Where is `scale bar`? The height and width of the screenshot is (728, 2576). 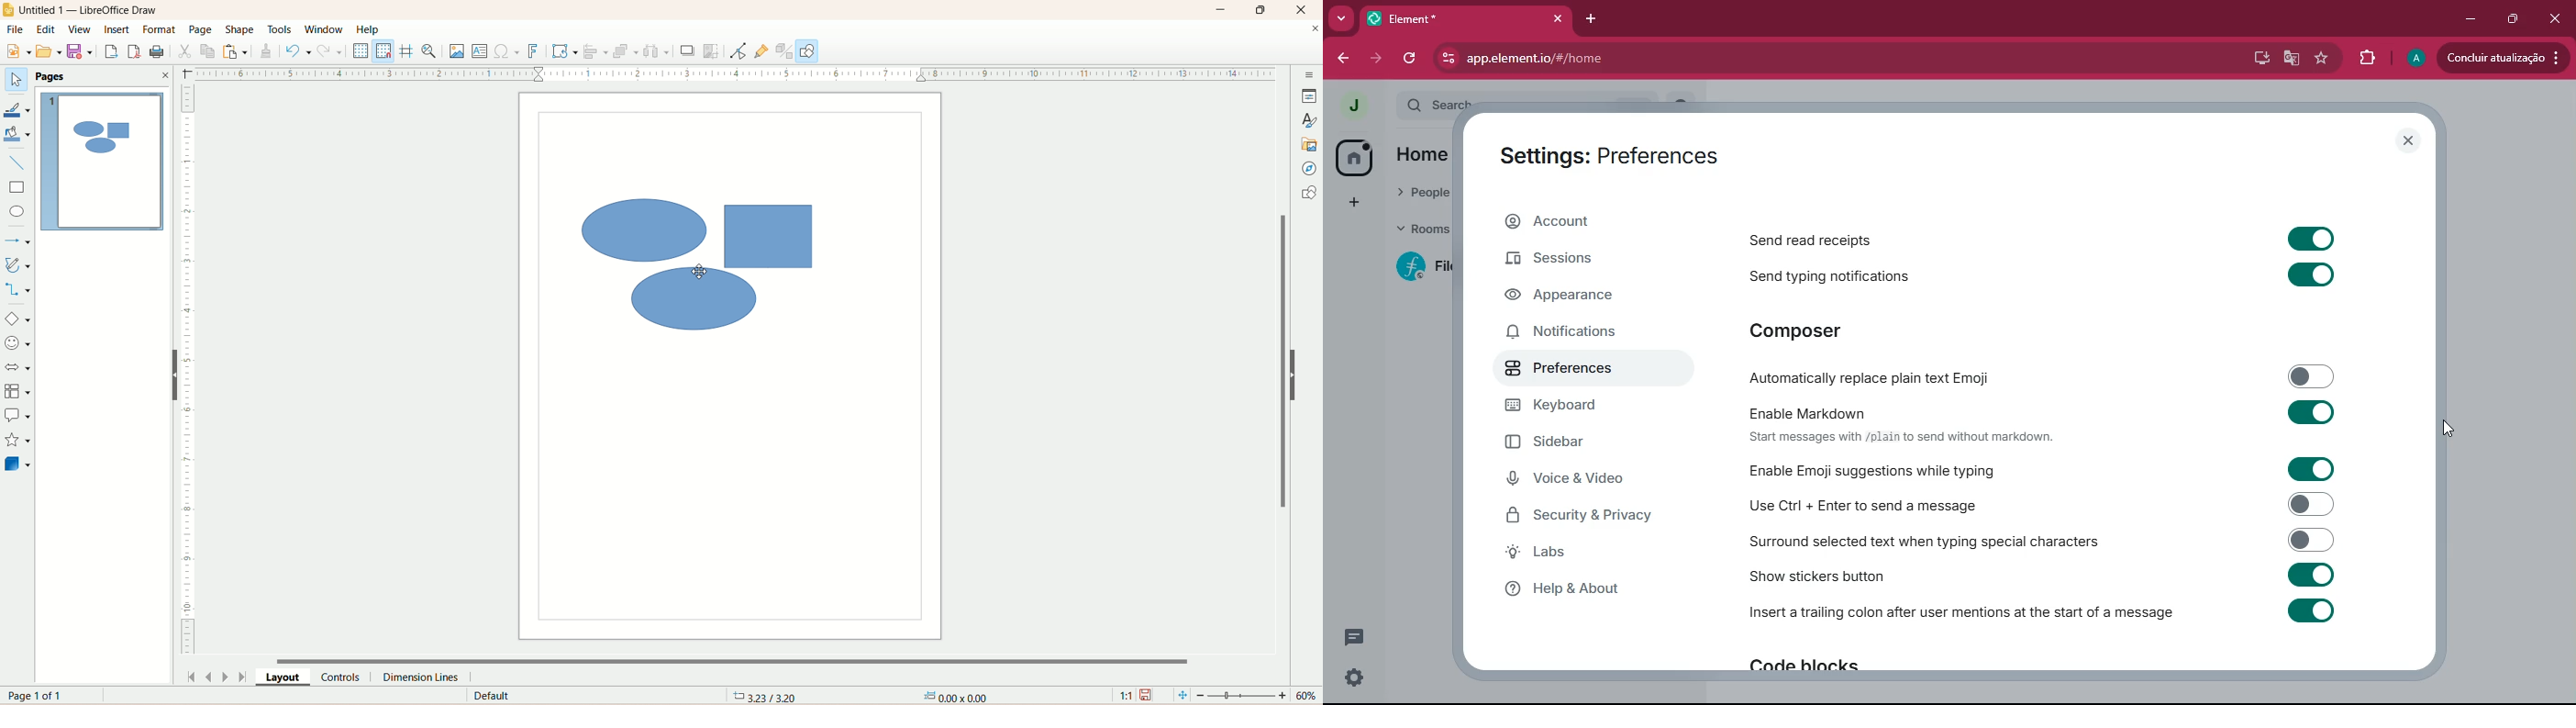 scale bar is located at coordinates (734, 73).